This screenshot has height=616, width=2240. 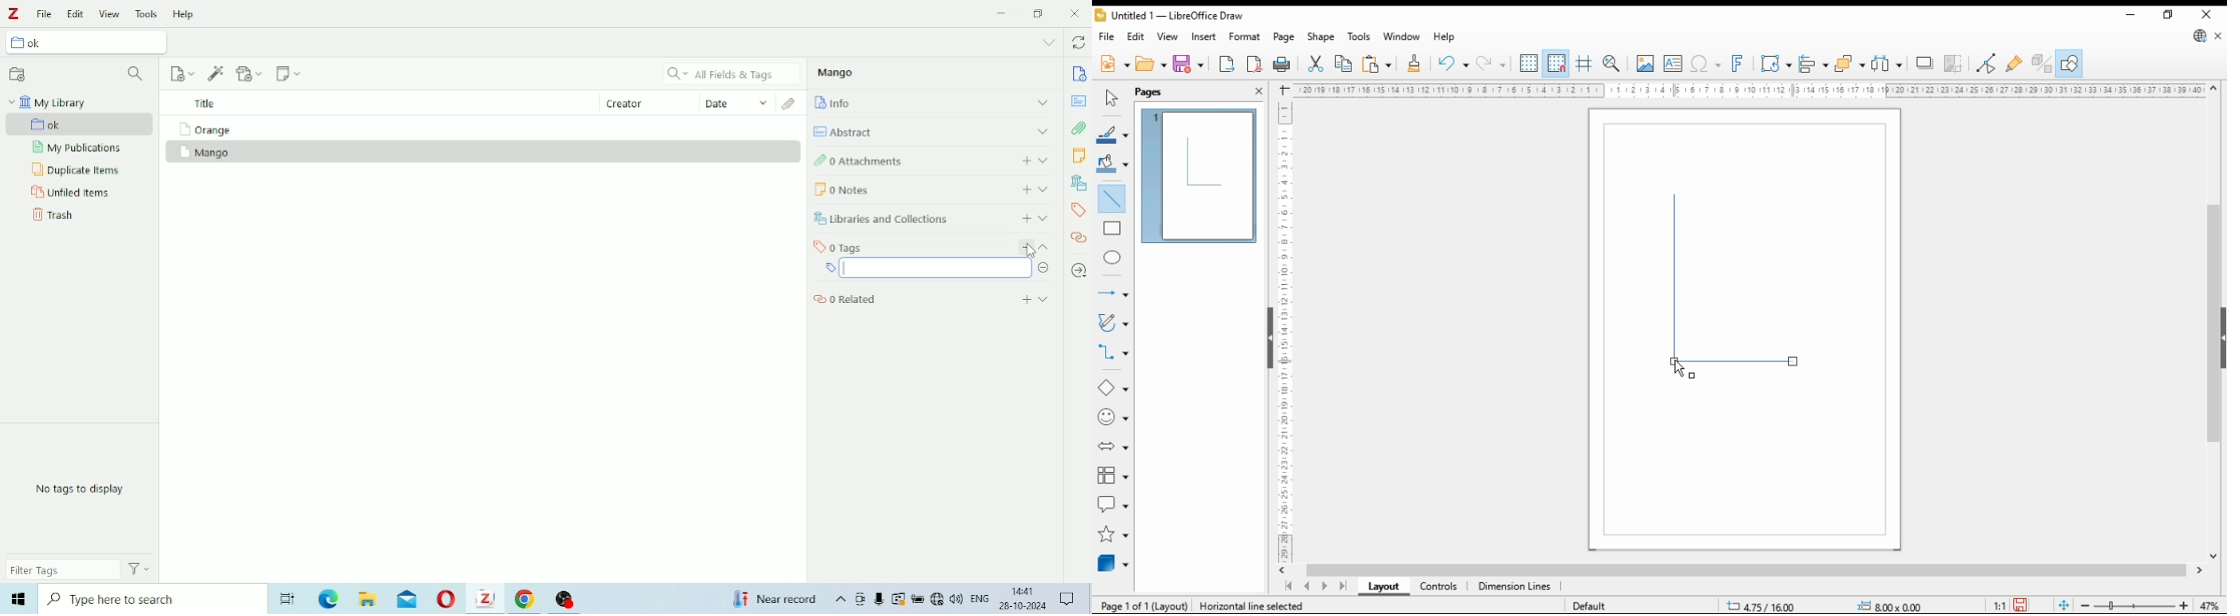 I want to click on connectors, so click(x=1113, y=352).